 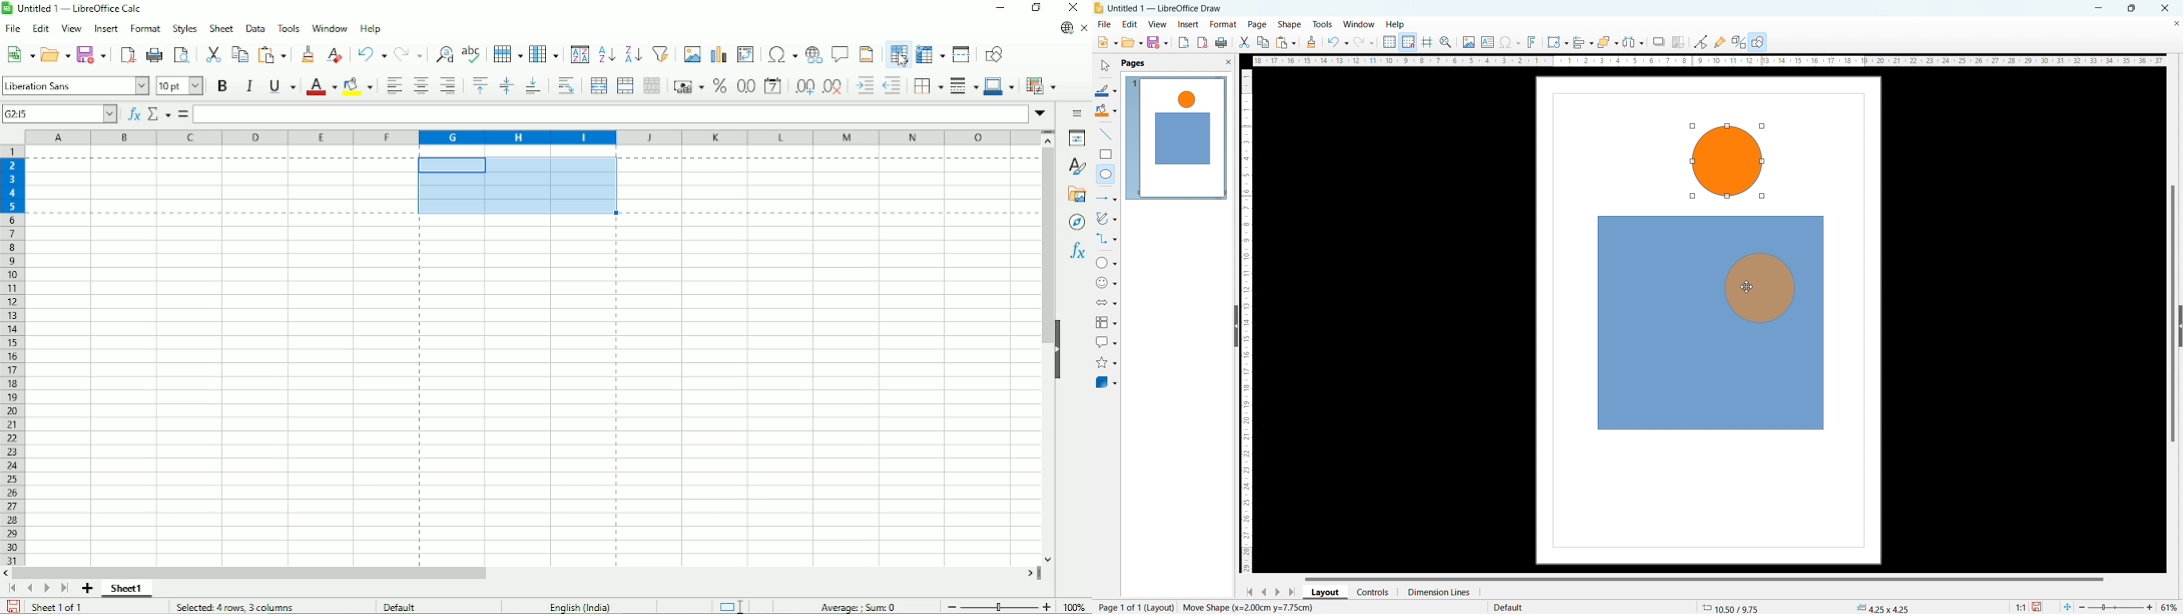 What do you see at coordinates (1037, 9) in the screenshot?
I see `Restore down` at bounding box center [1037, 9].